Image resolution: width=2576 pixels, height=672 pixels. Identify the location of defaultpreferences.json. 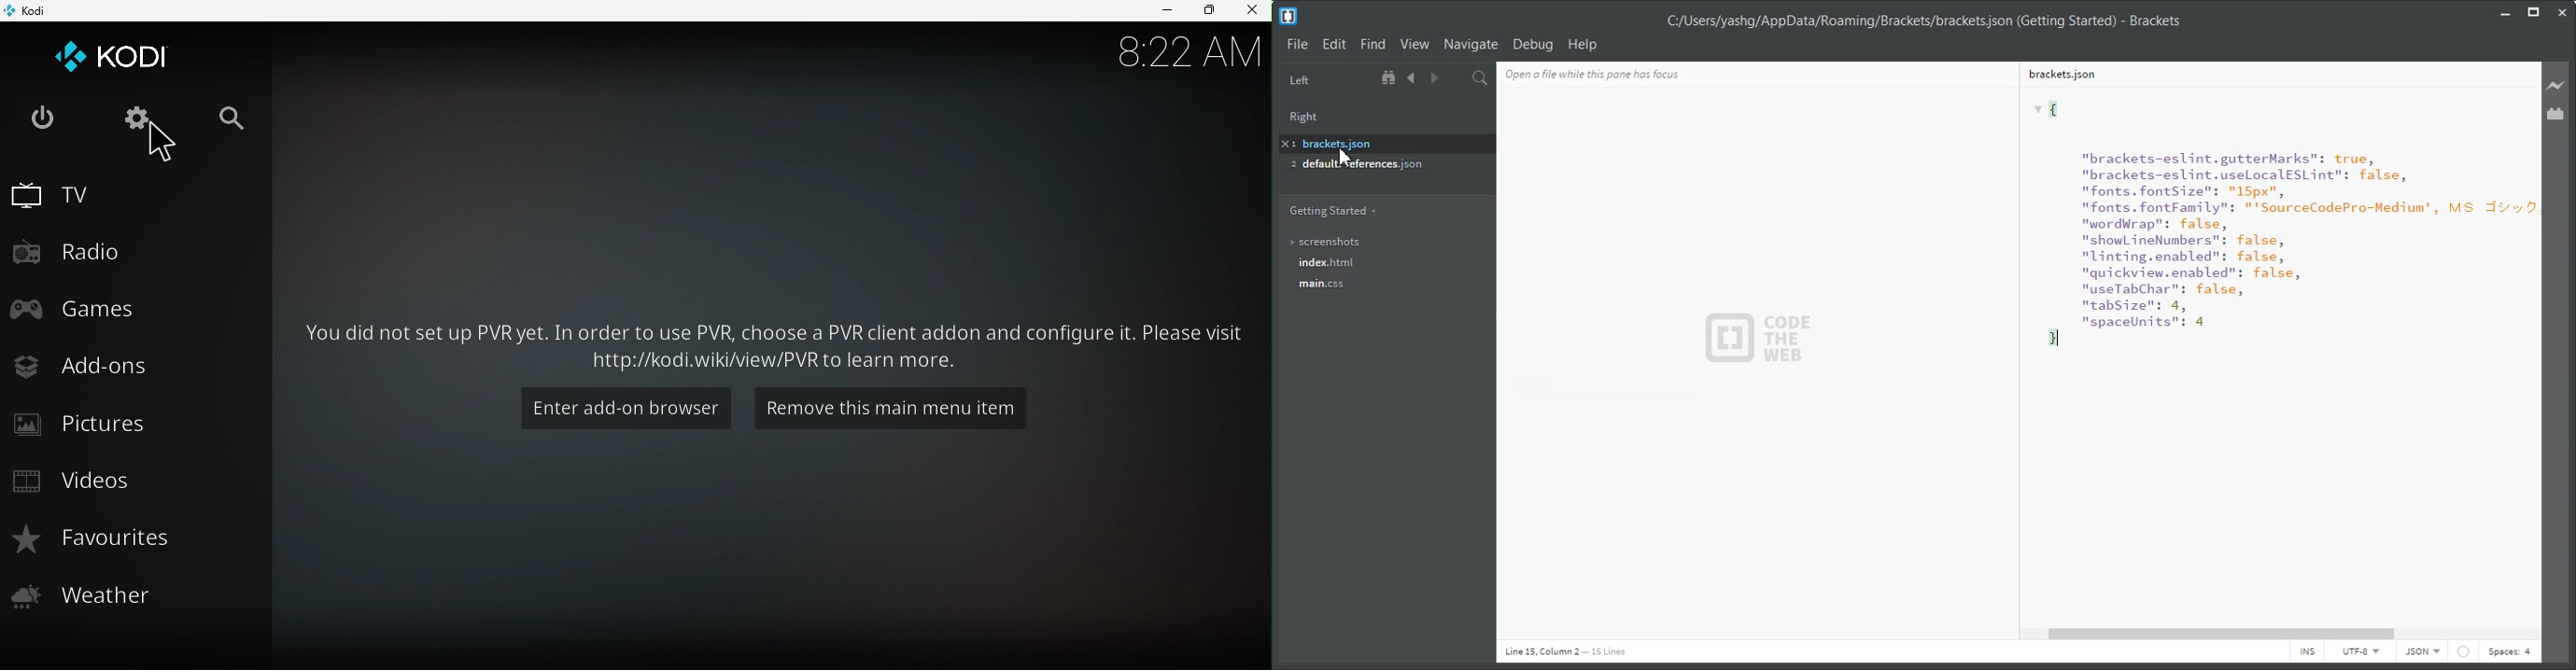
(1375, 166).